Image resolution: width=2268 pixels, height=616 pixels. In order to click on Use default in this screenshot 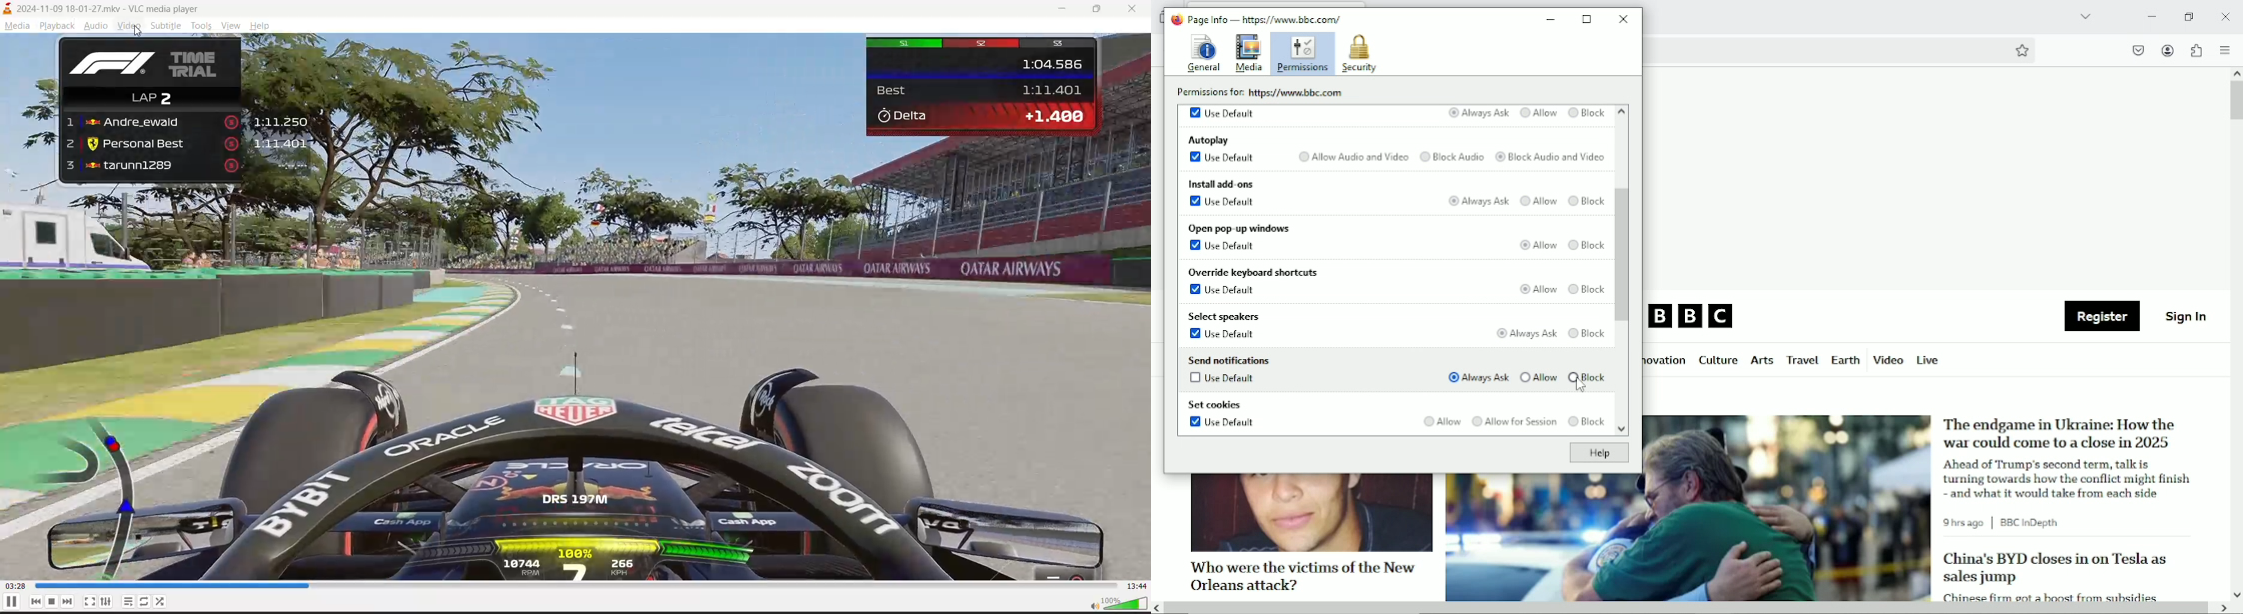, I will do `click(1223, 381)`.